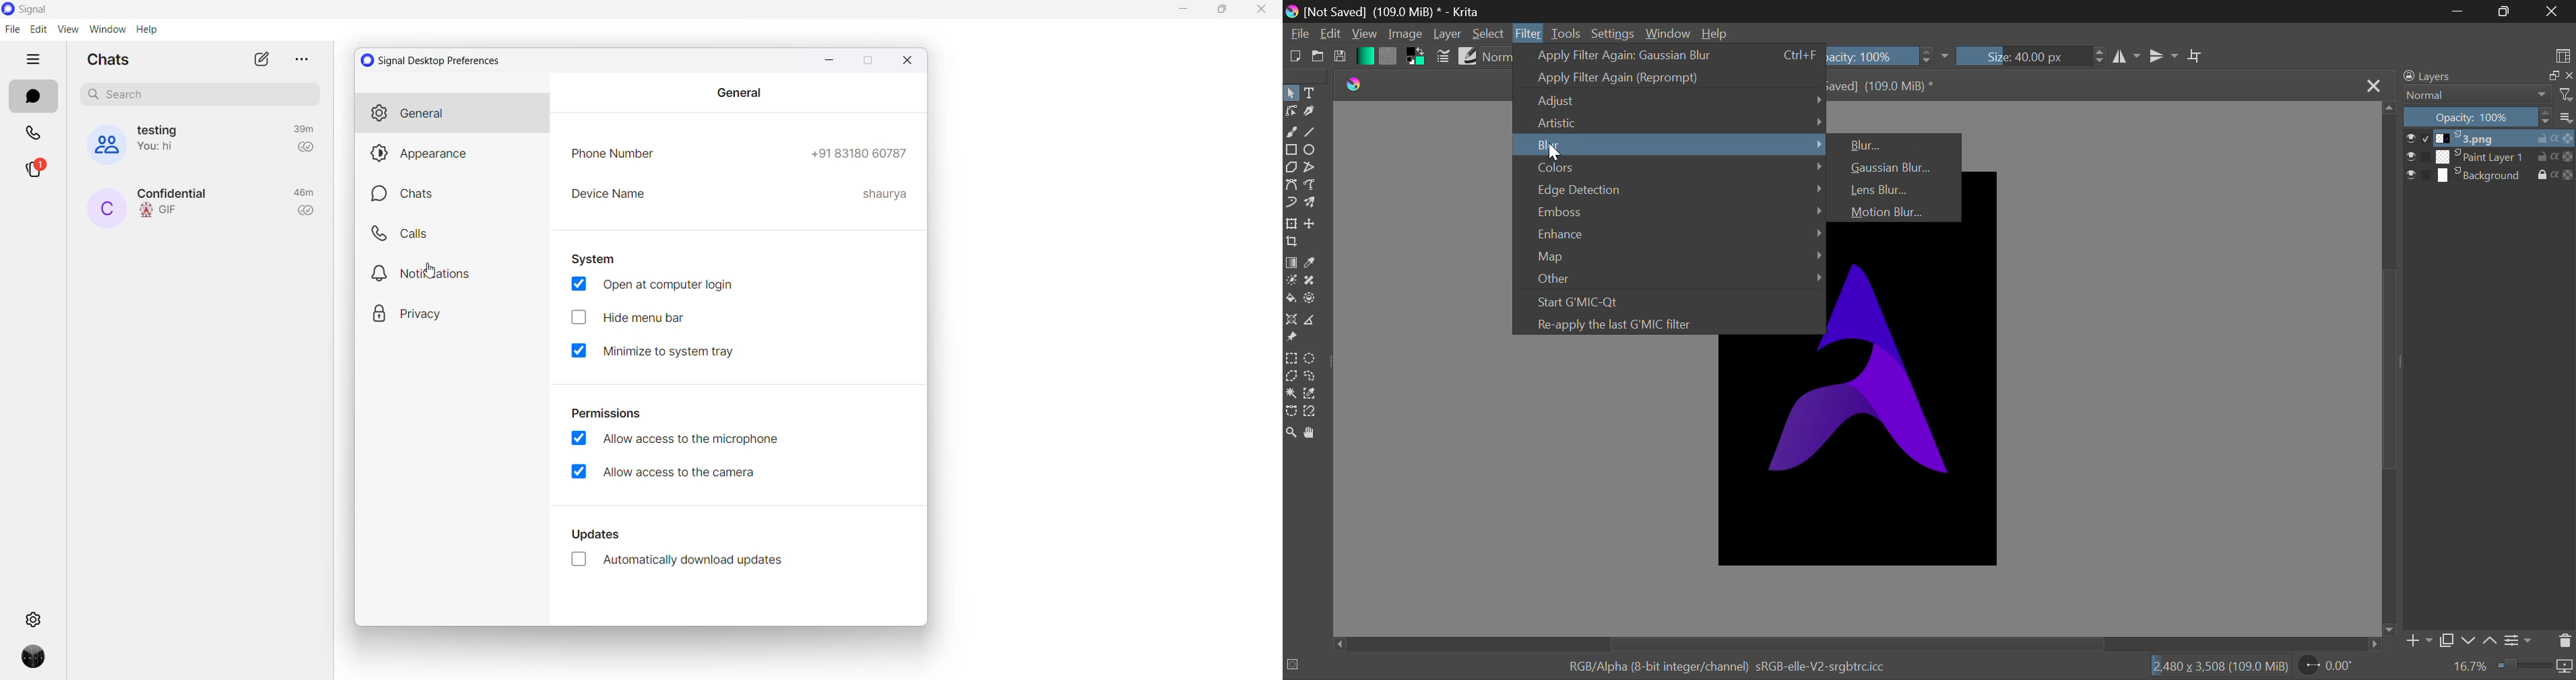  I want to click on Select, so click(1489, 34).